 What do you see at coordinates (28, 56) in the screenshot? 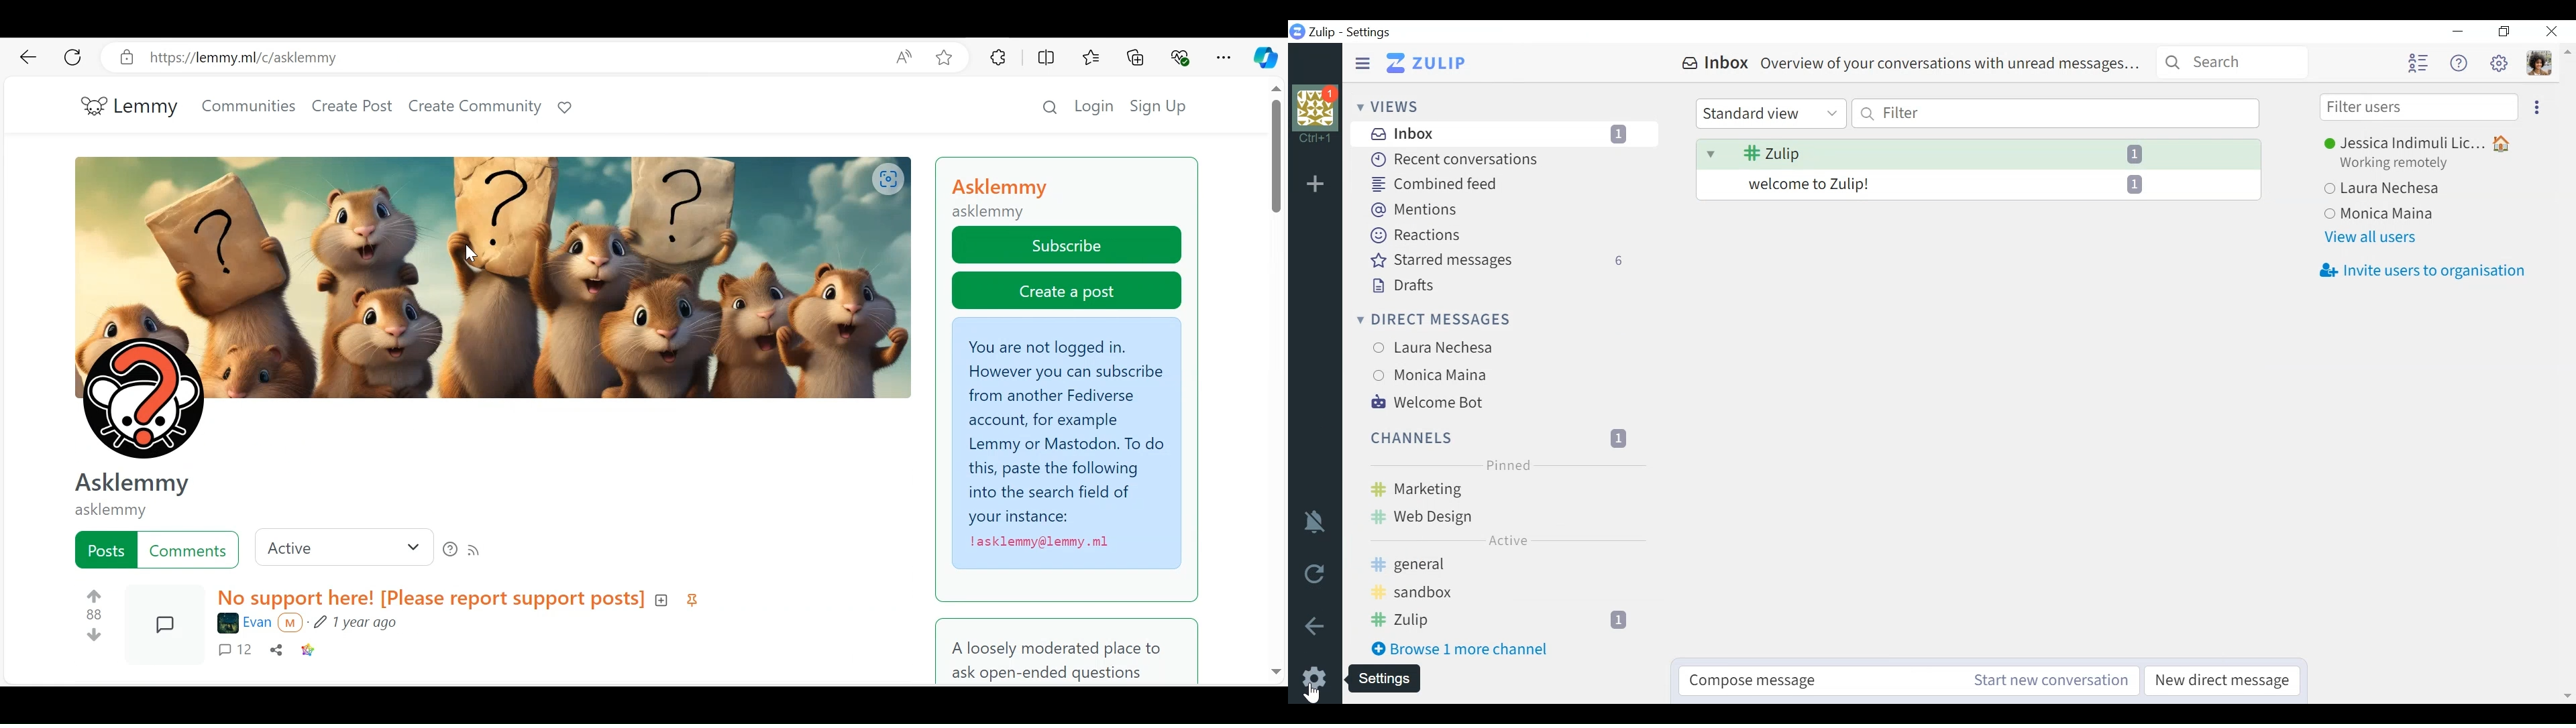
I see `Go back` at bounding box center [28, 56].